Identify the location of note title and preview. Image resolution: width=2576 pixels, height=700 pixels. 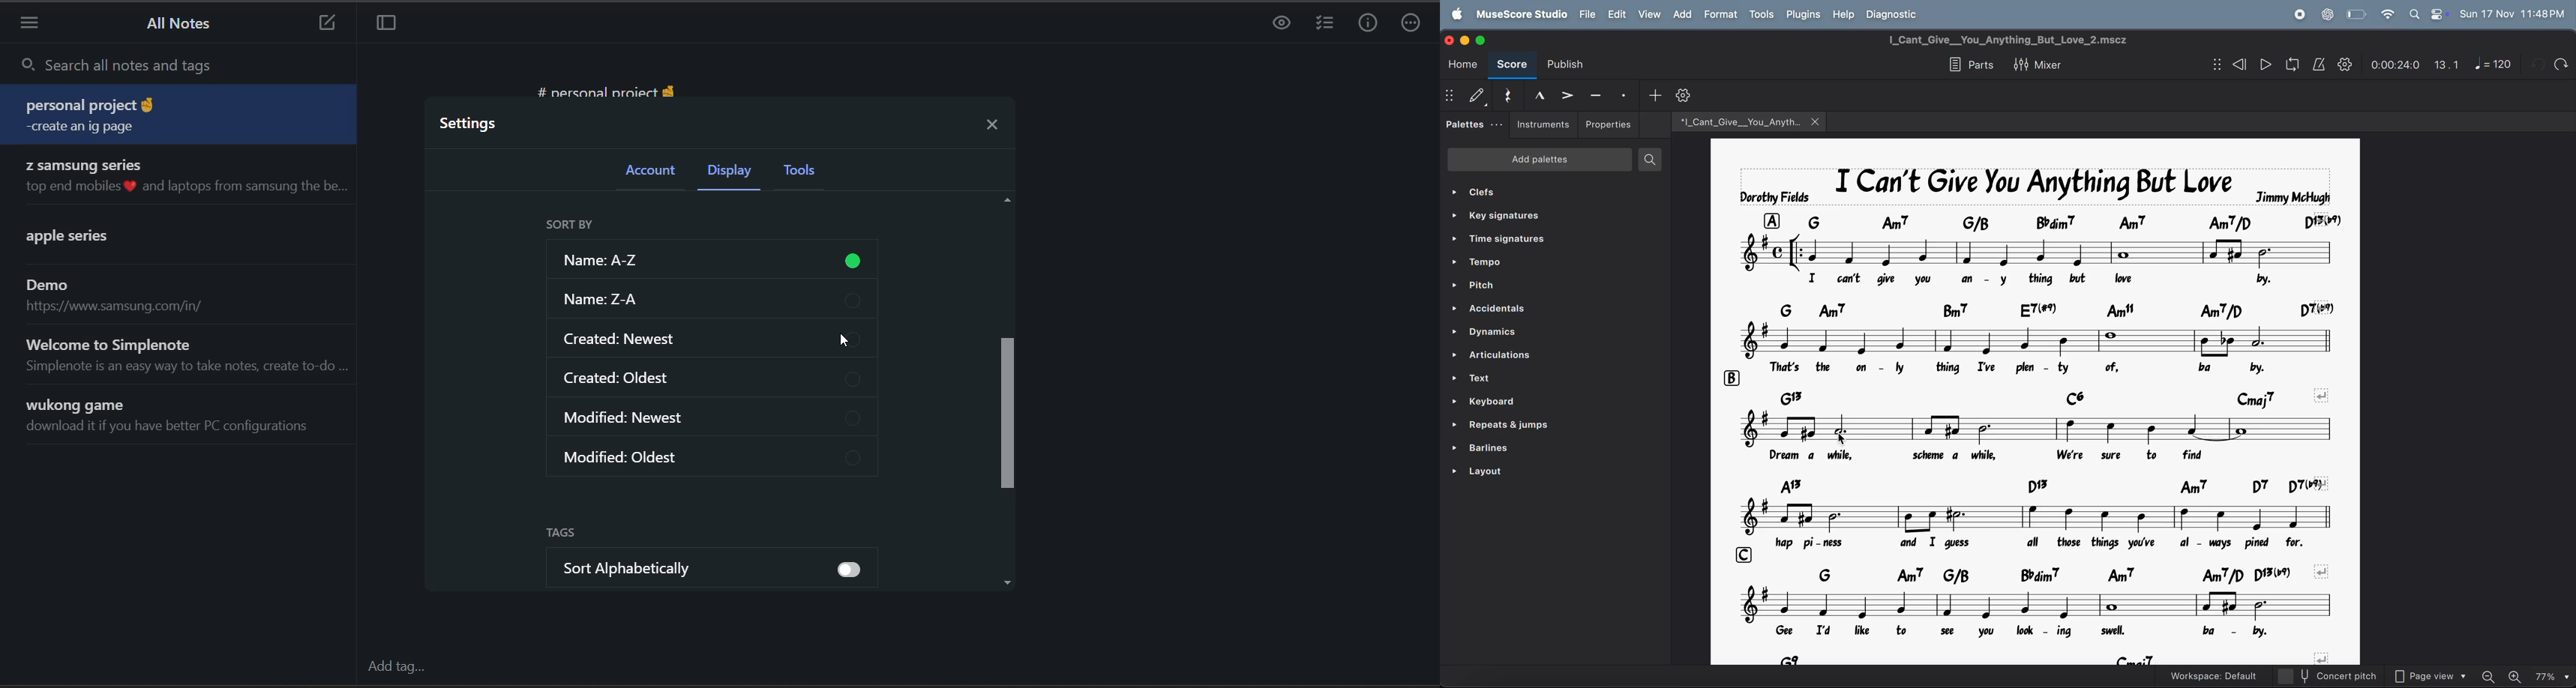
(189, 354).